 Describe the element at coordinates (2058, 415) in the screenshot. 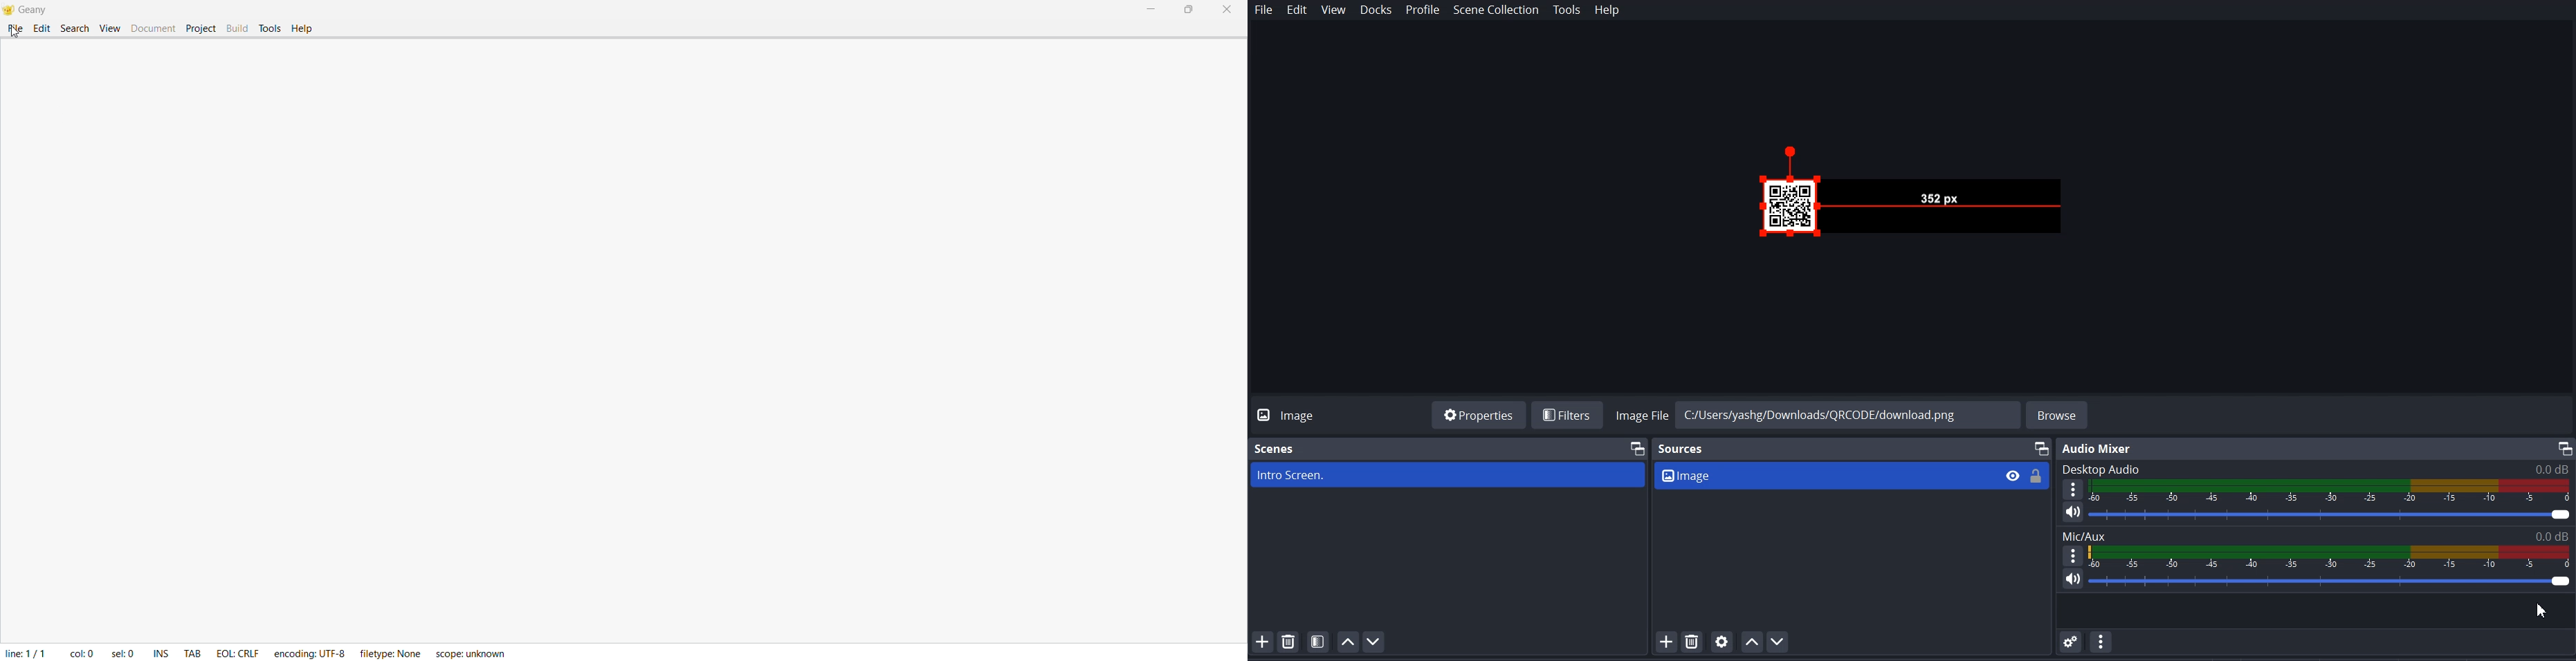

I see `Browse` at that location.